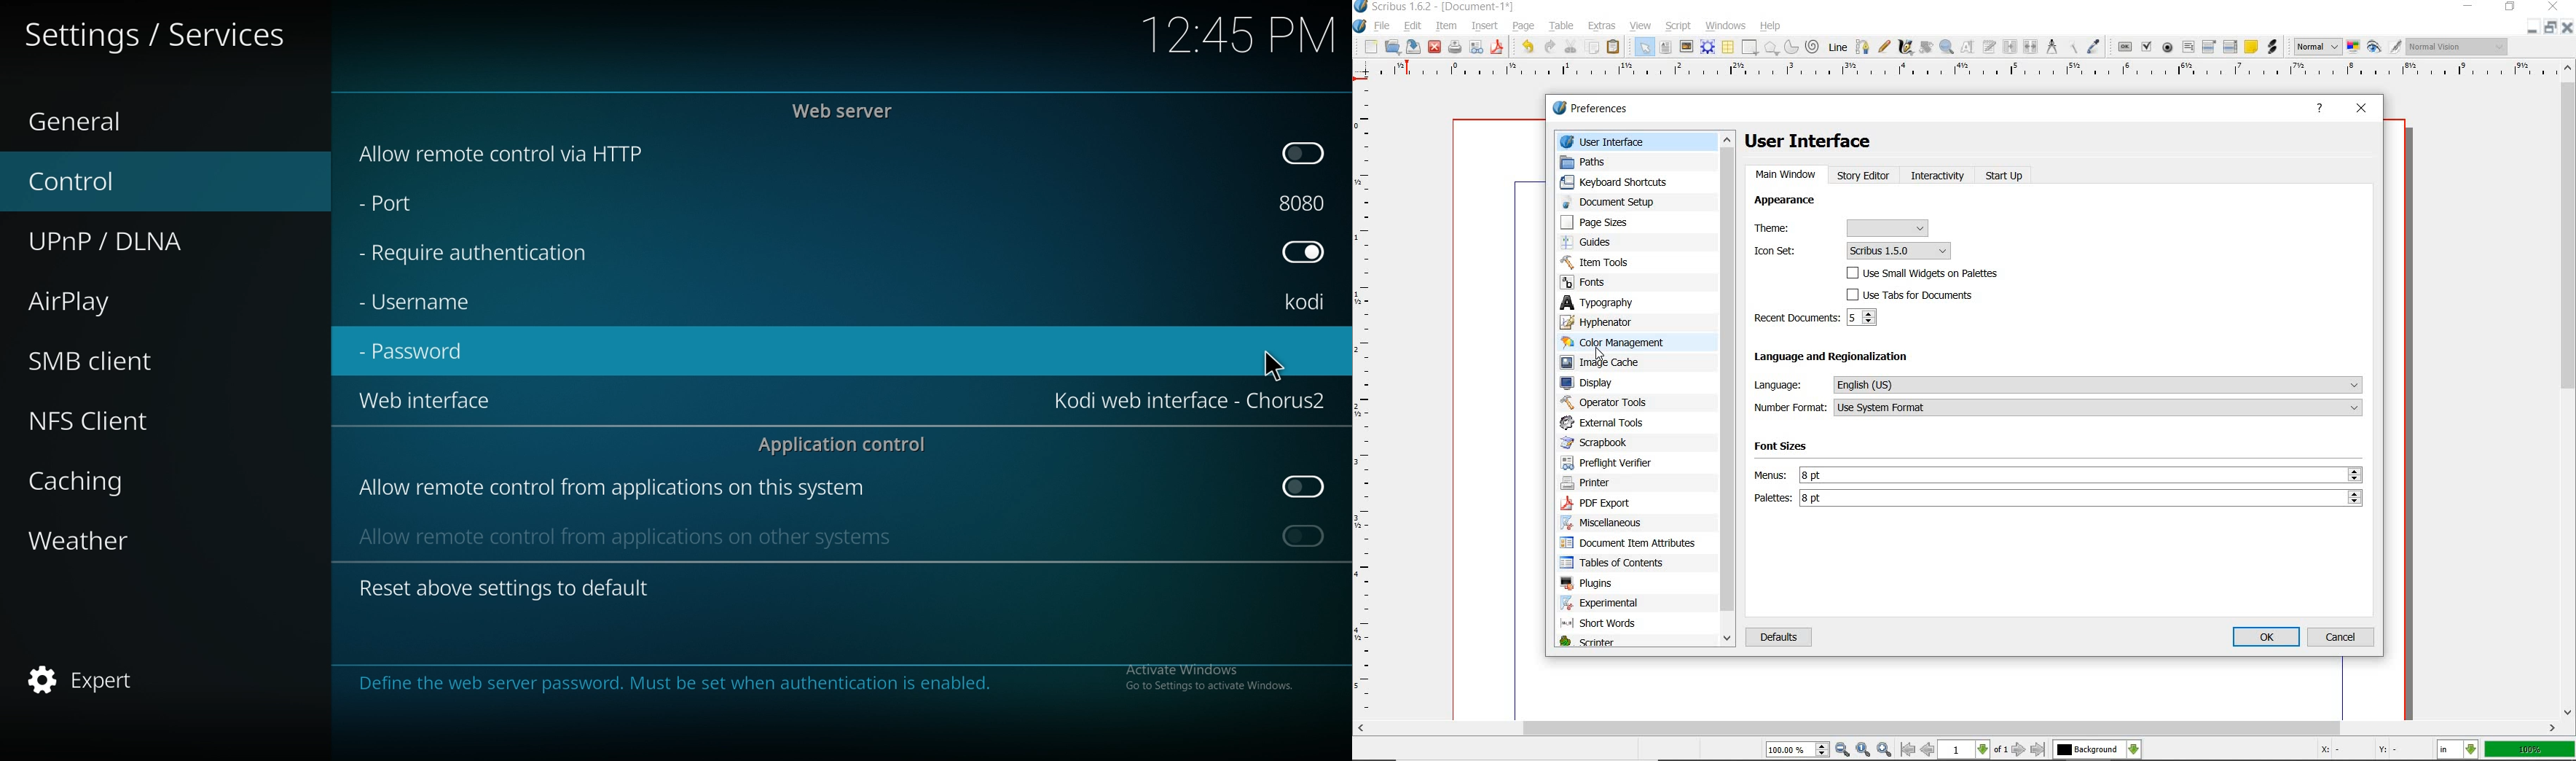 This screenshot has height=784, width=2576. Describe the element at coordinates (128, 543) in the screenshot. I see `weather` at that location.